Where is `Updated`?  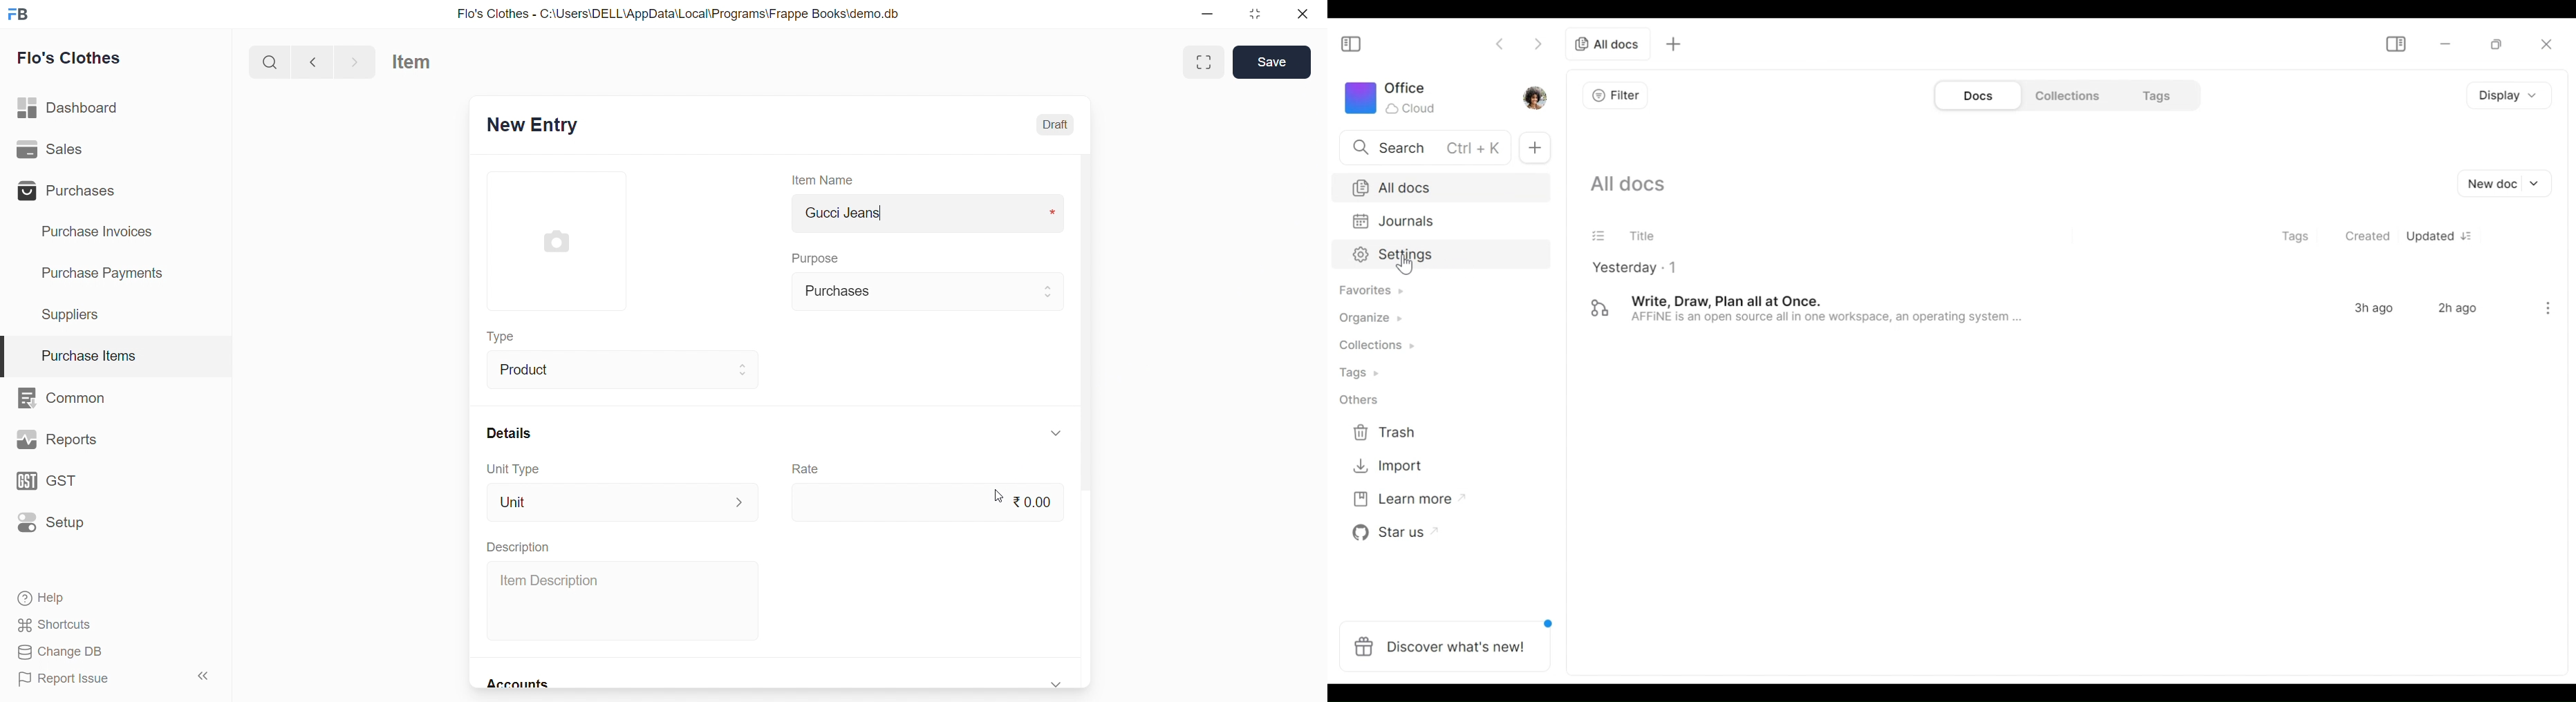 Updated is located at coordinates (2444, 238).